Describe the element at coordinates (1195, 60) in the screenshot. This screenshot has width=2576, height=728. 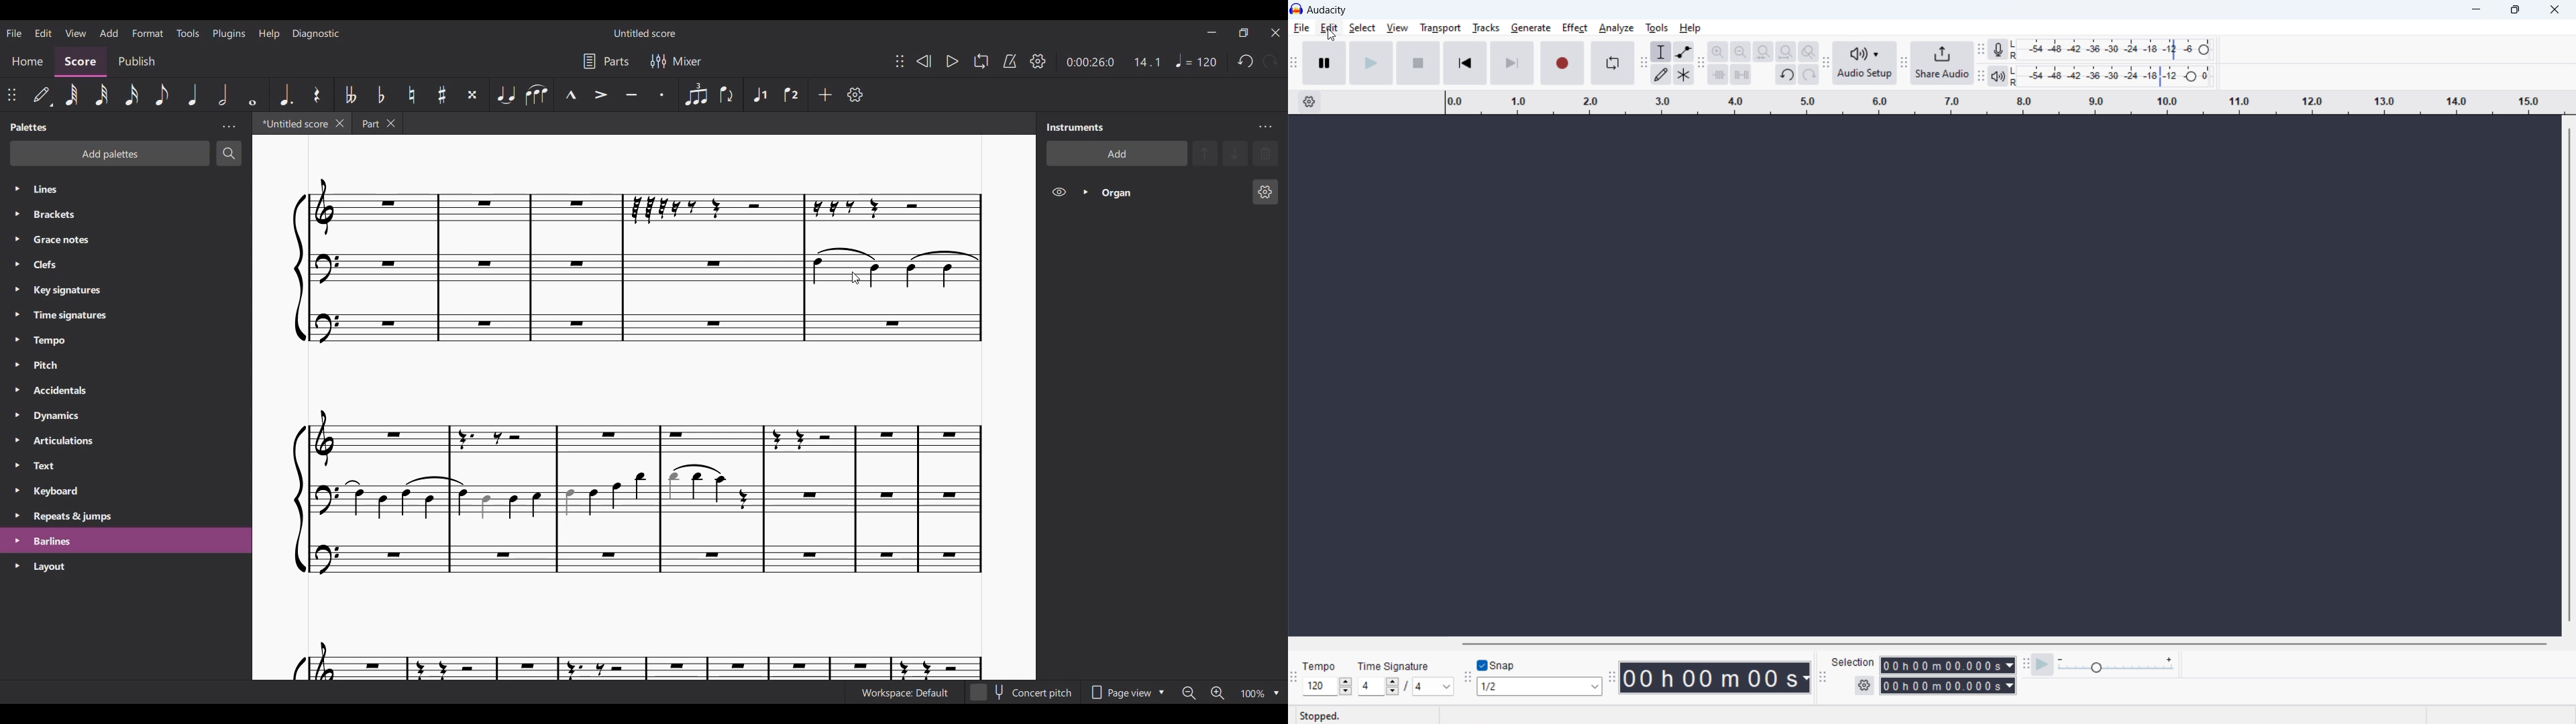
I see `Tempo` at that location.